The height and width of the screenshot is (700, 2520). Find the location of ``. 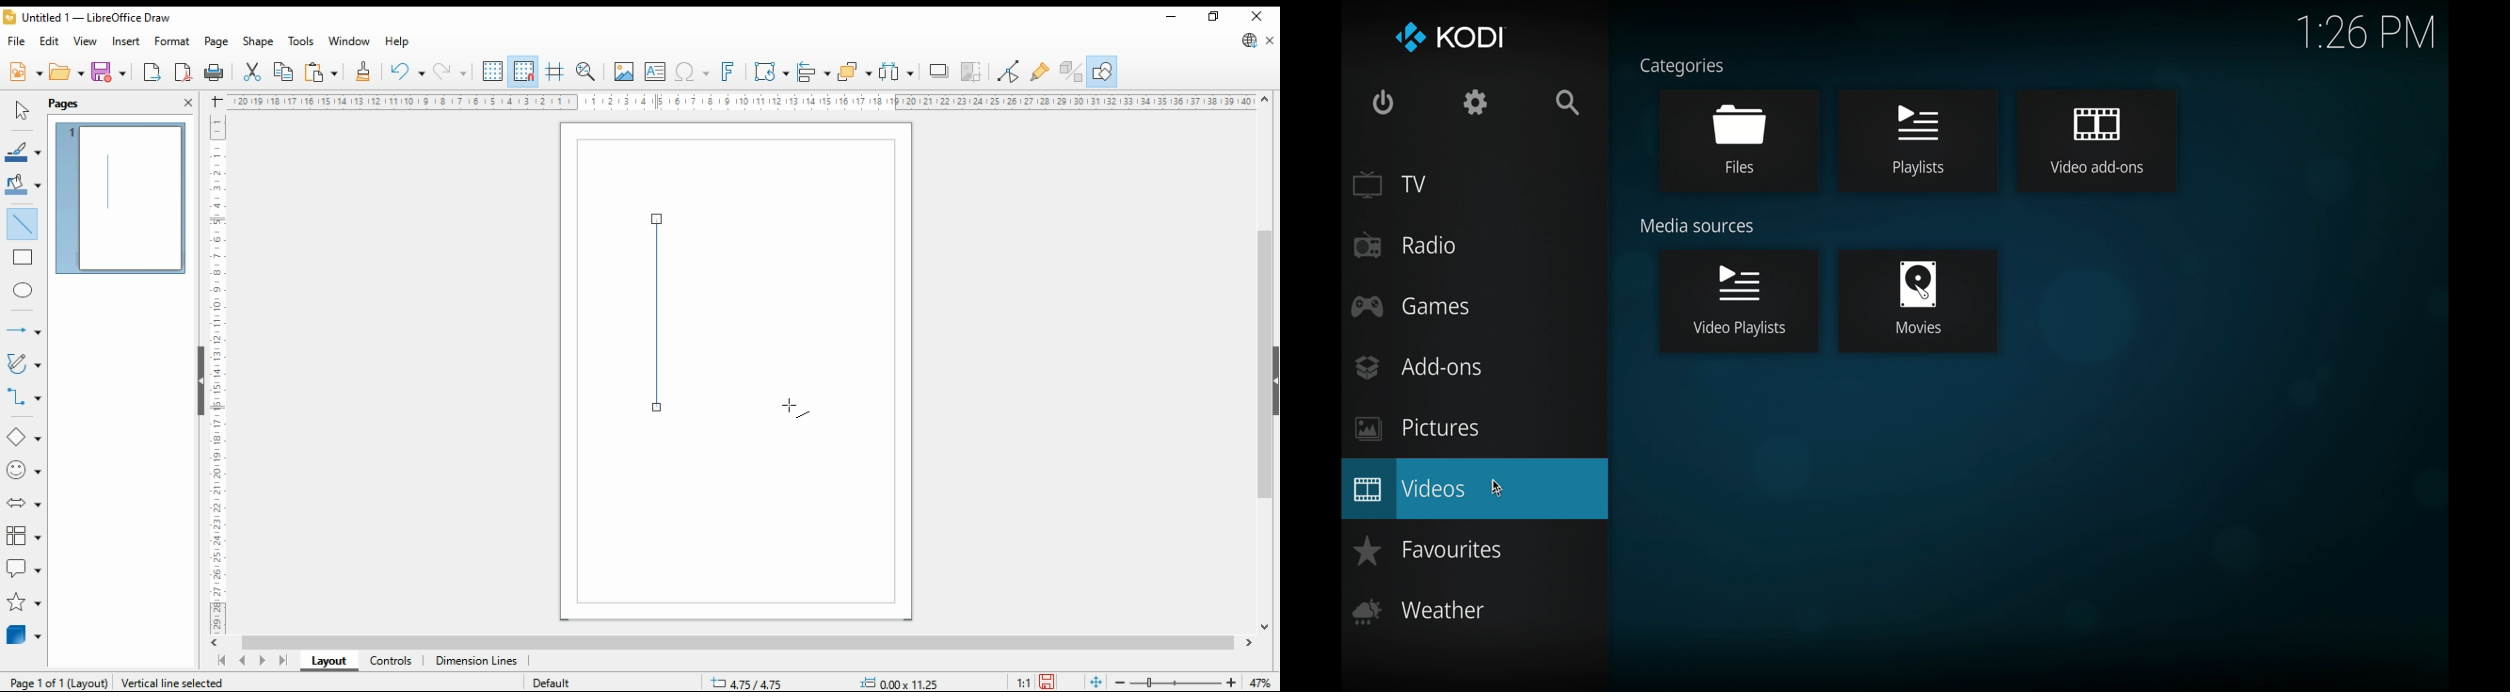

 is located at coordinates (890, 683).